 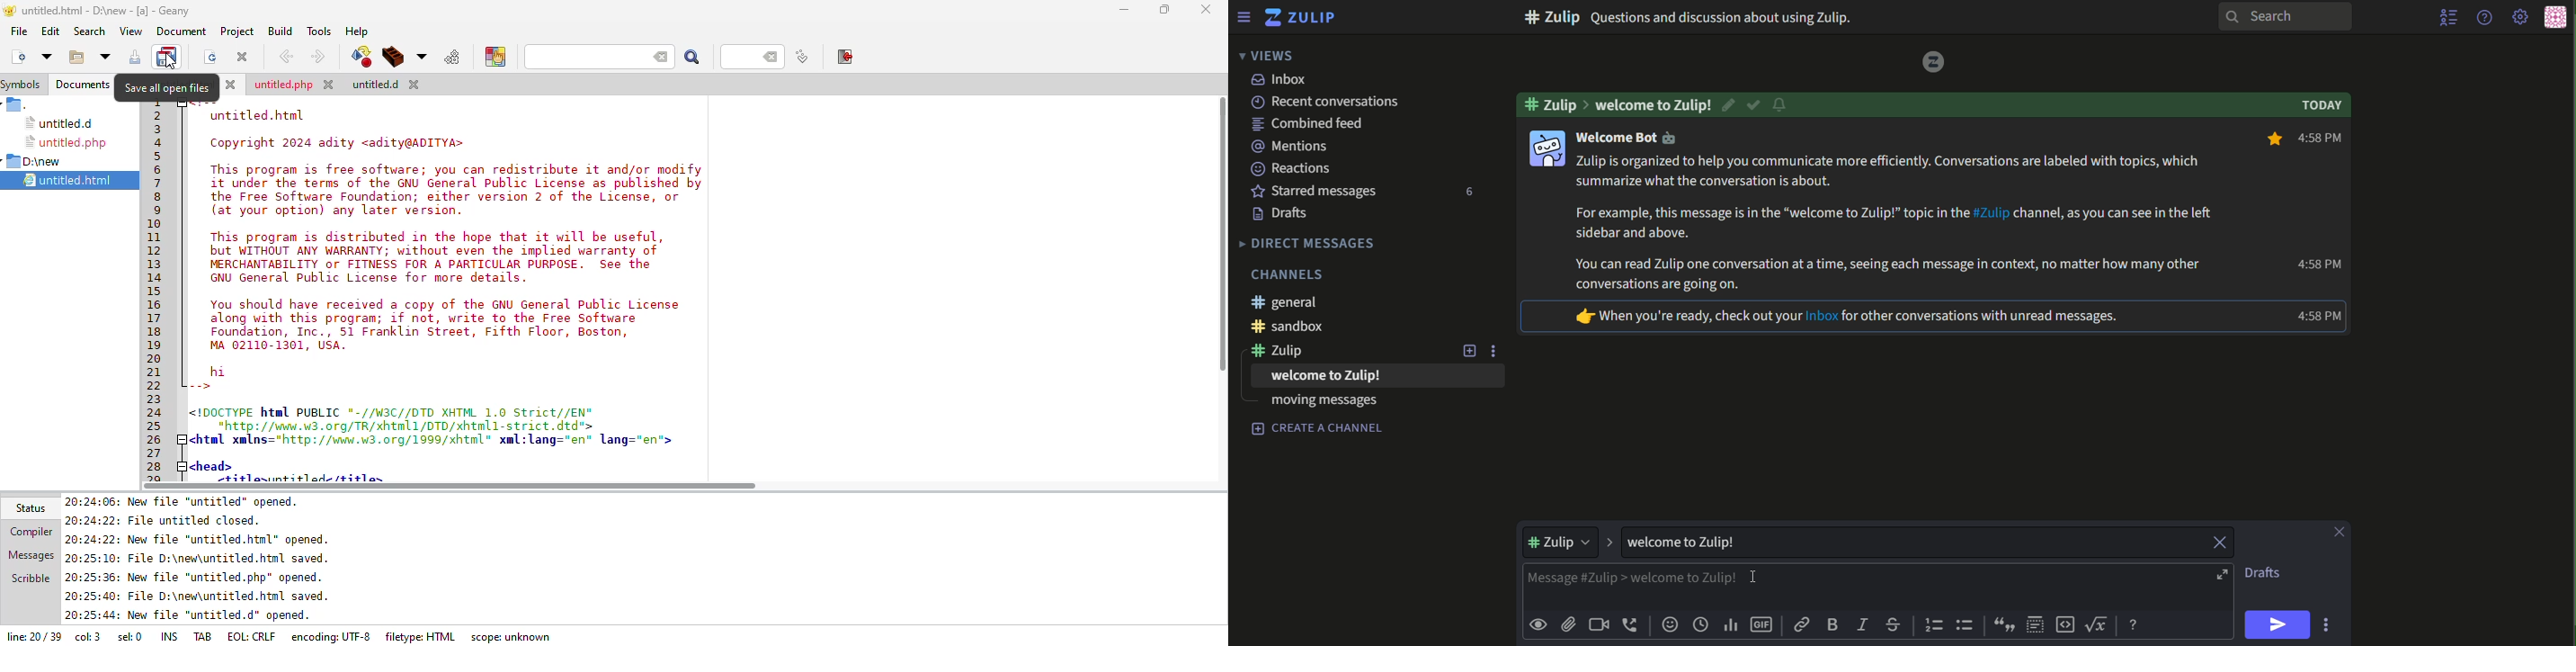 What do you see at coordinates (23, 84) in the screenshot?
I see `symbols` at bounding box center [23, 84].